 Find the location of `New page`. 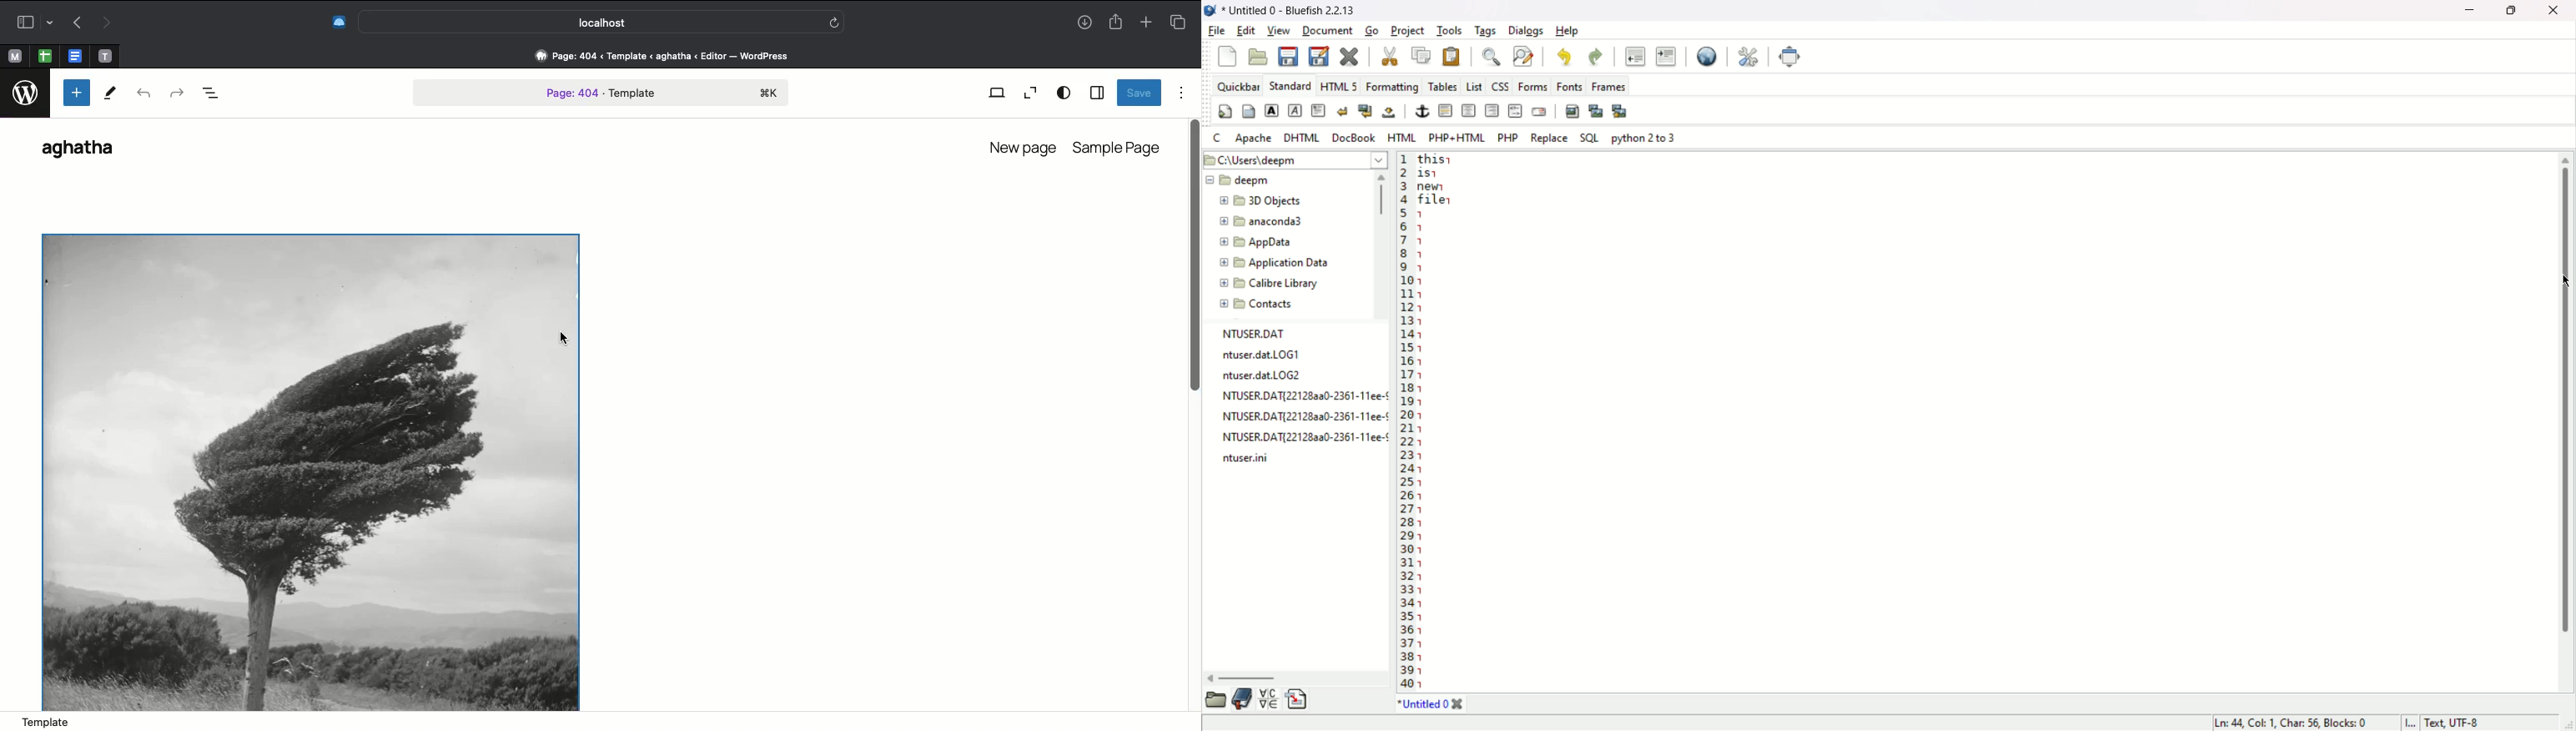

New page is located at coordinates (1020, 145).